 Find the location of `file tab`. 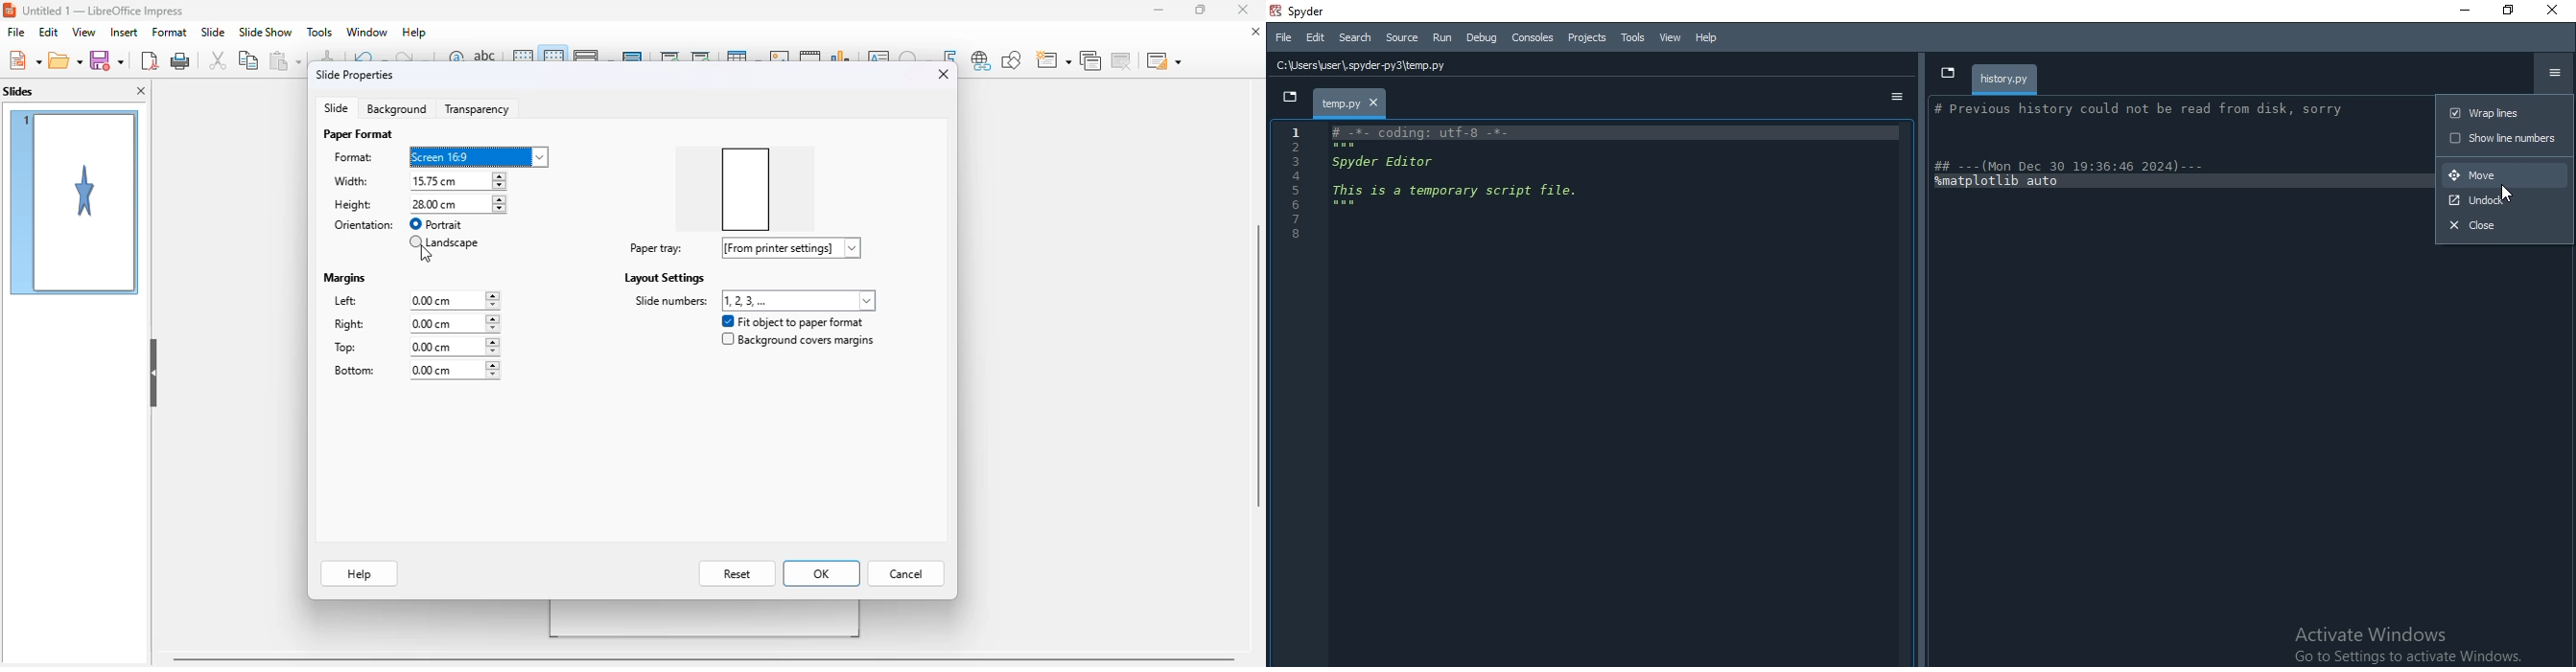

file tab is located at coordinates (1348, 102).